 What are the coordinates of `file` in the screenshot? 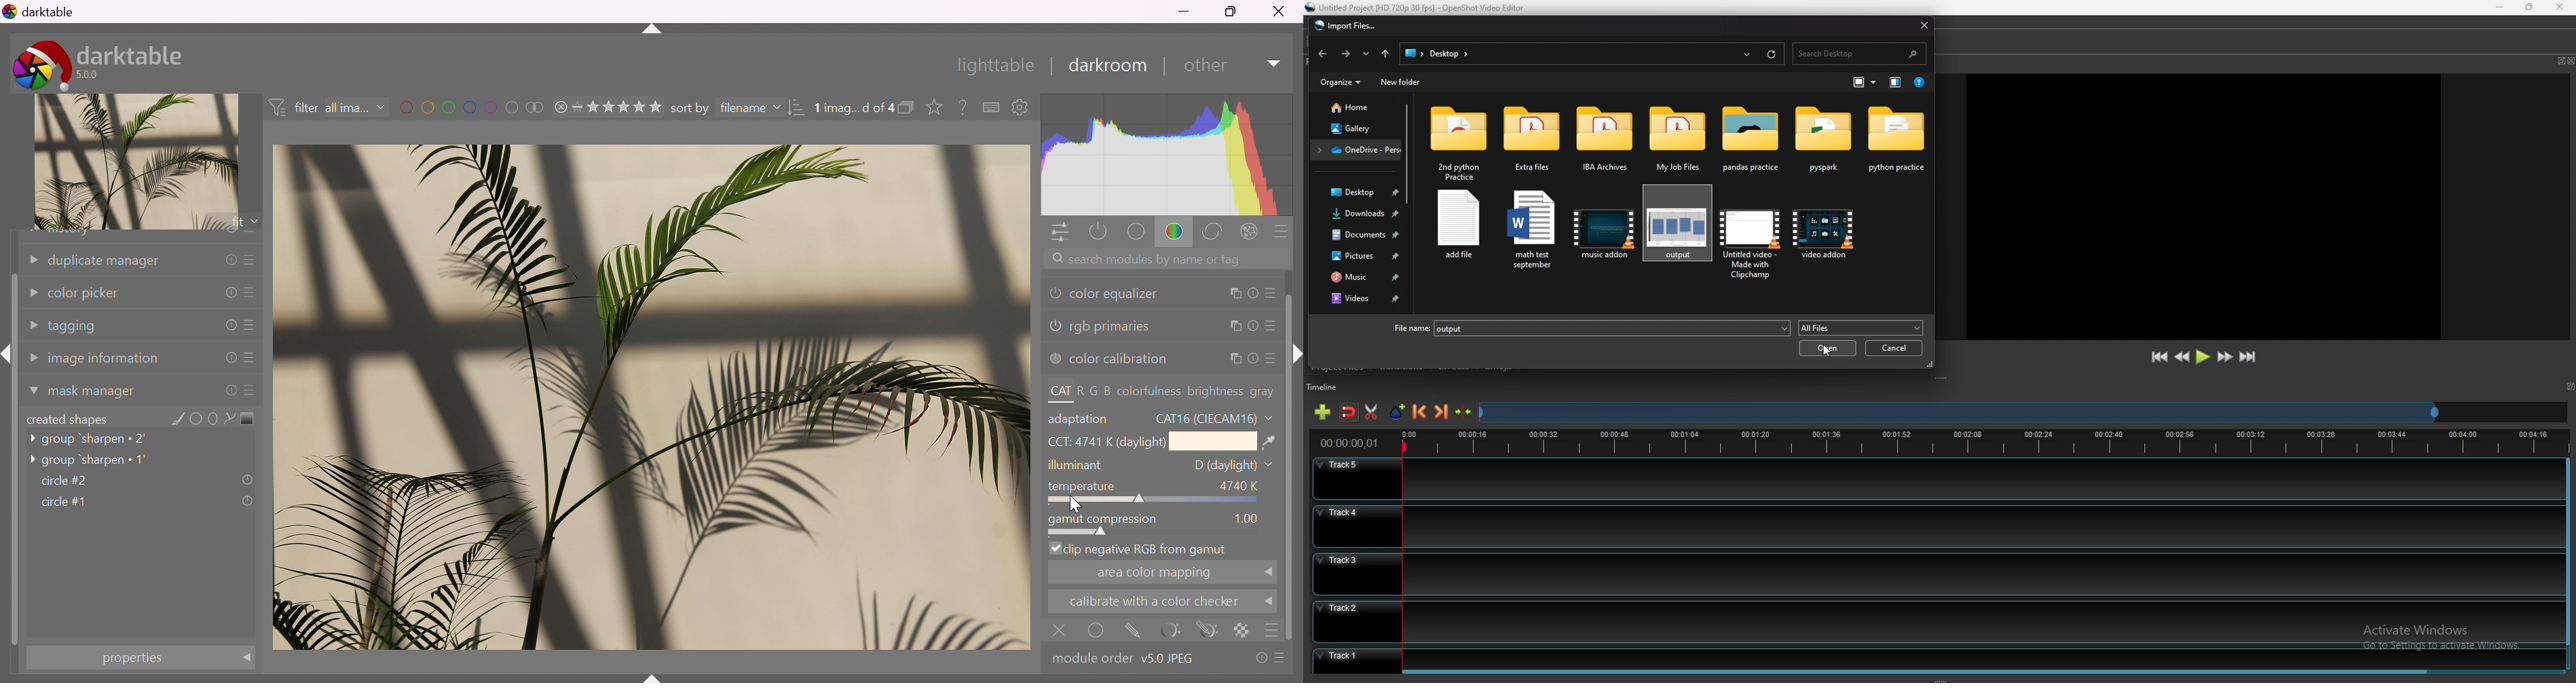 It's located at (1459, 226).